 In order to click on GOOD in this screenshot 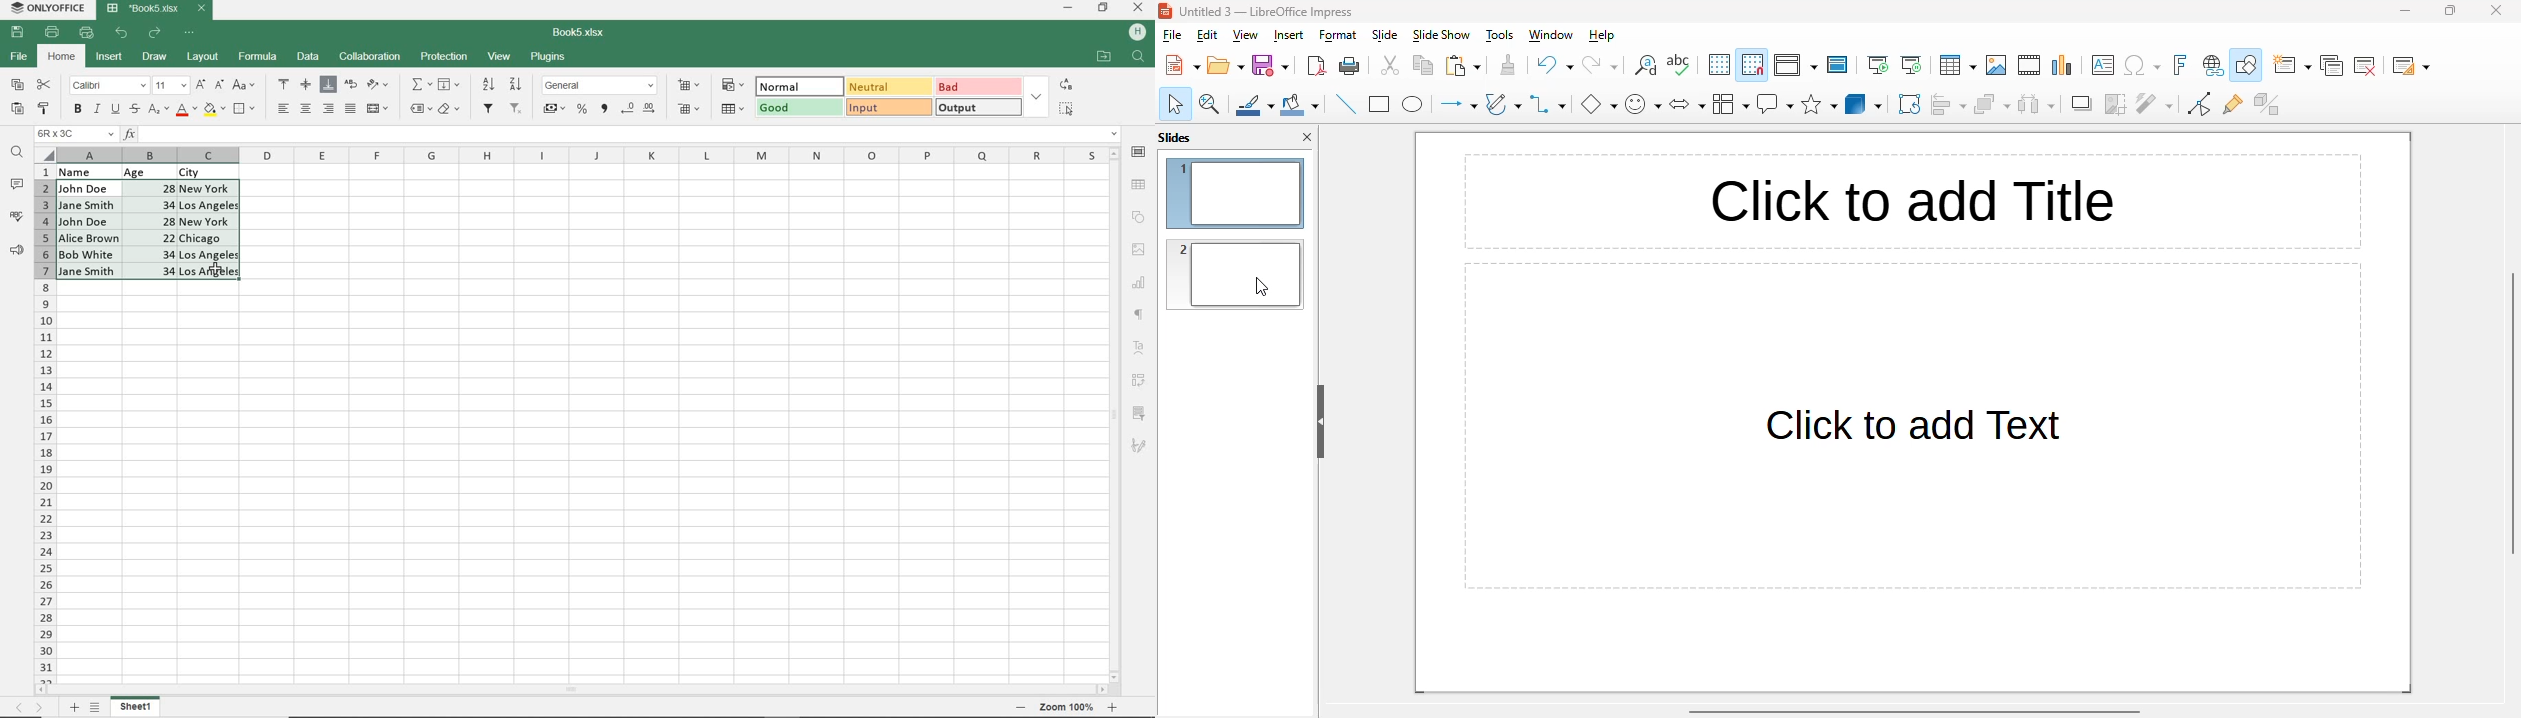, I will do `click(798, 109)`.